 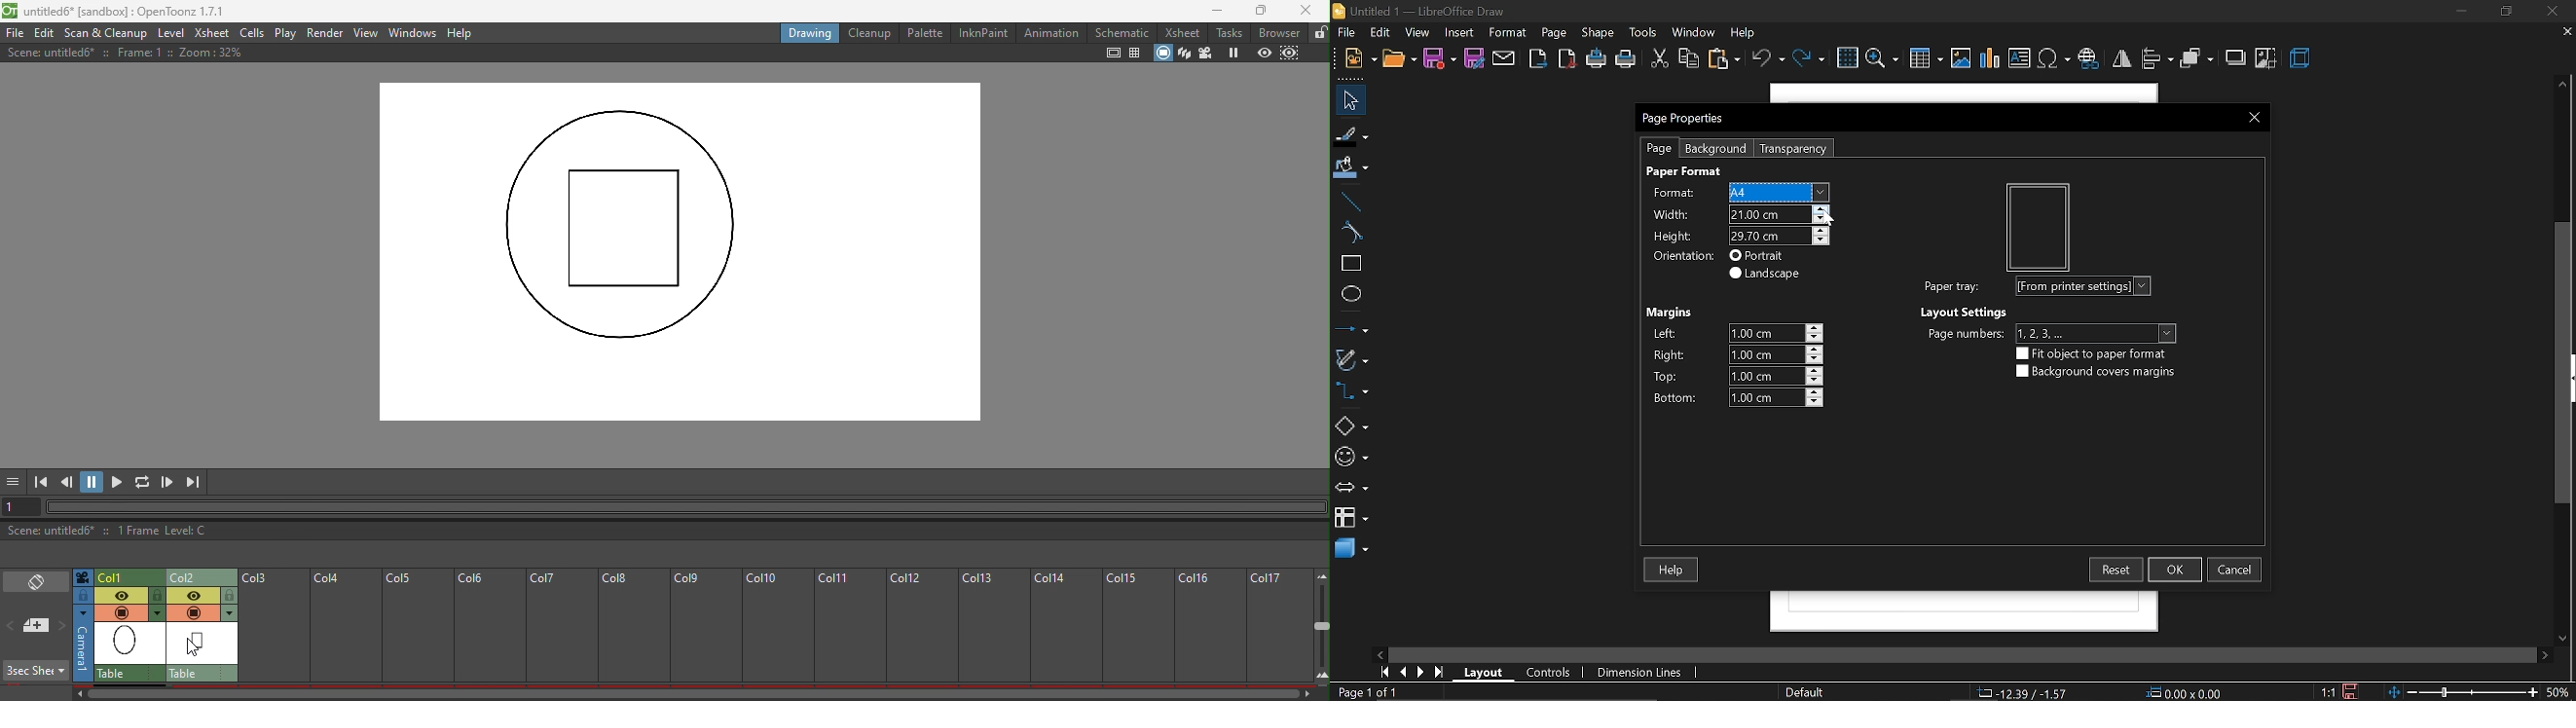 I want to click on Level Xsheet, so click(x=194, y=32).